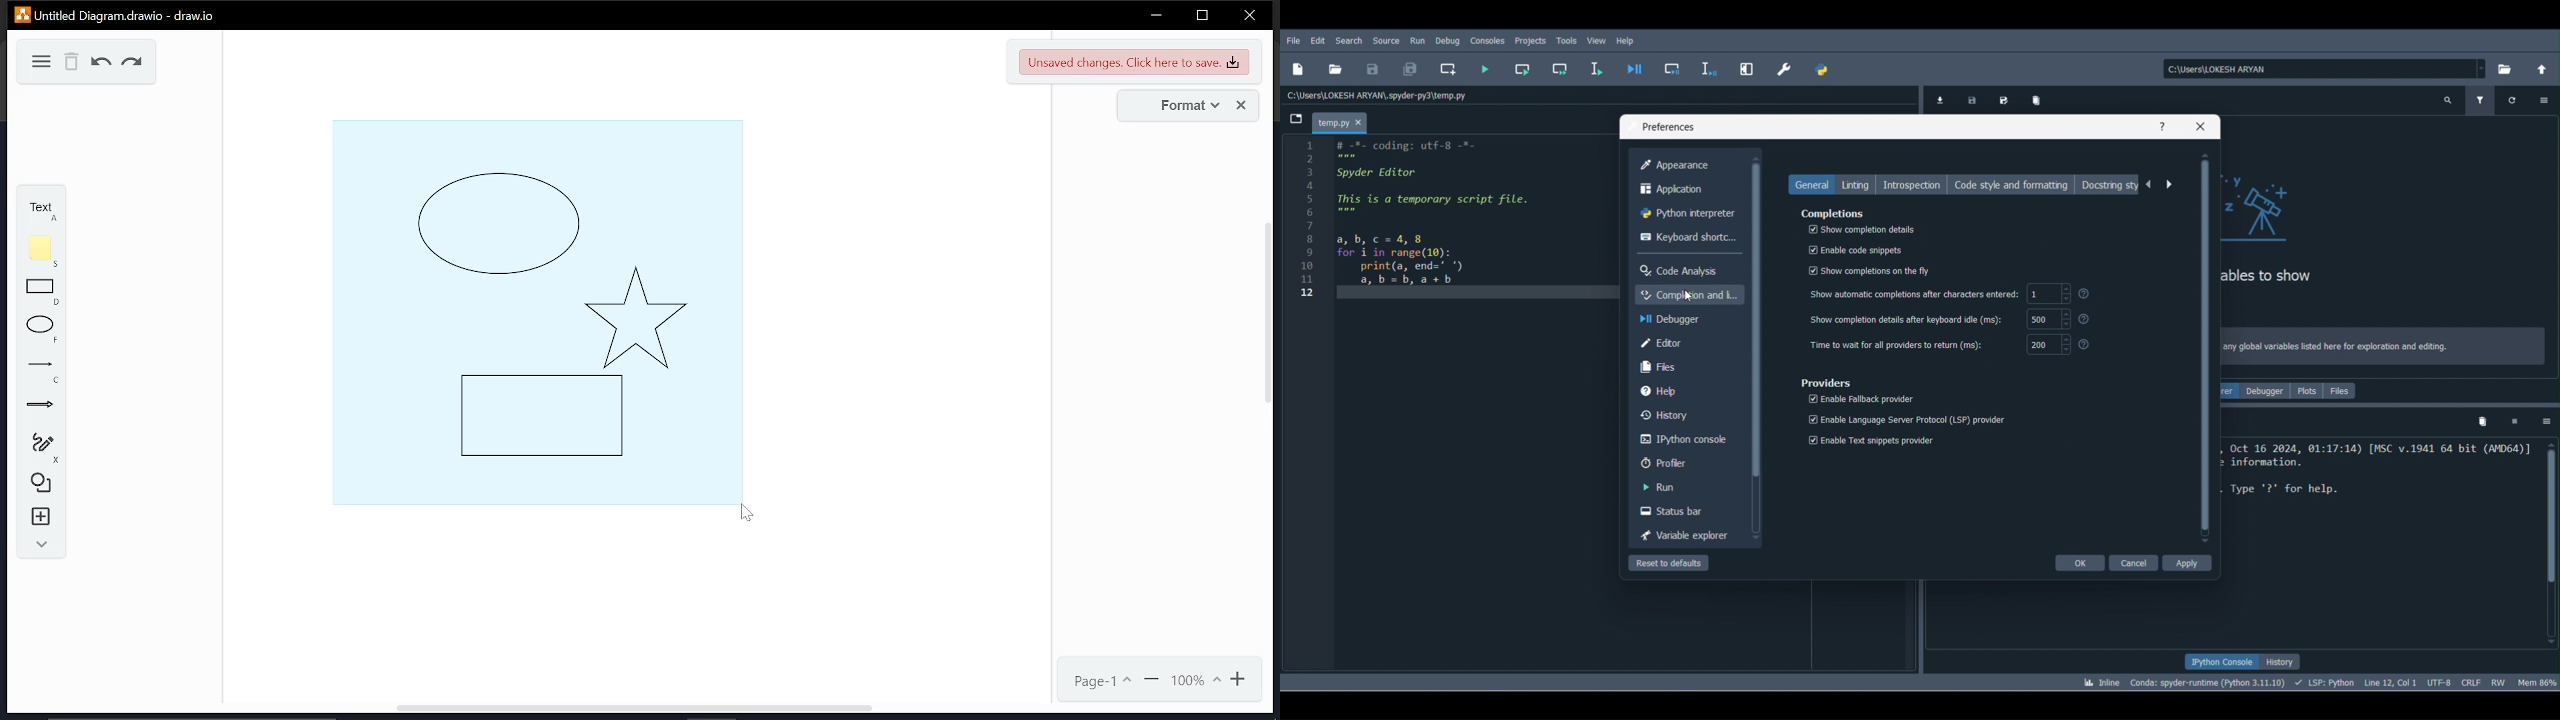 This screenshot has height=728, width=2576. Describe the element at coordinates (1686, 191) in the screenshot. I see `Application` at that location.